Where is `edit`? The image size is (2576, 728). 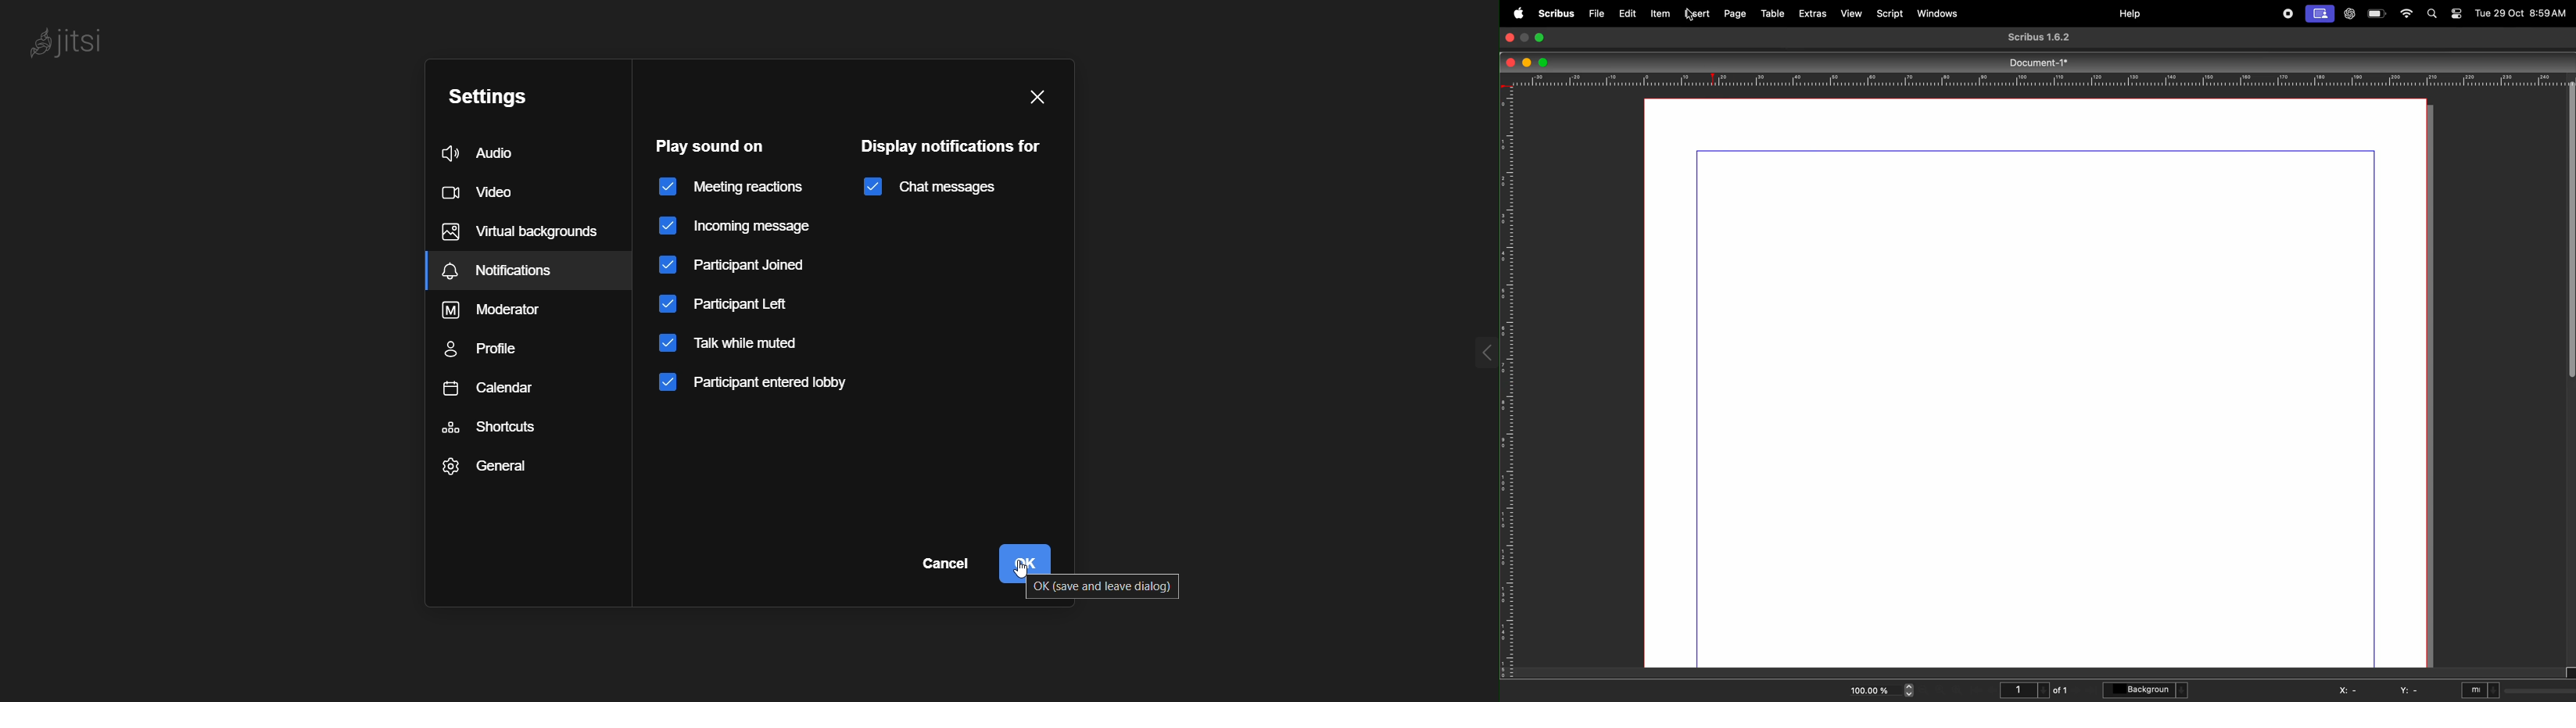
edit is located at coordinates (1628, 12).